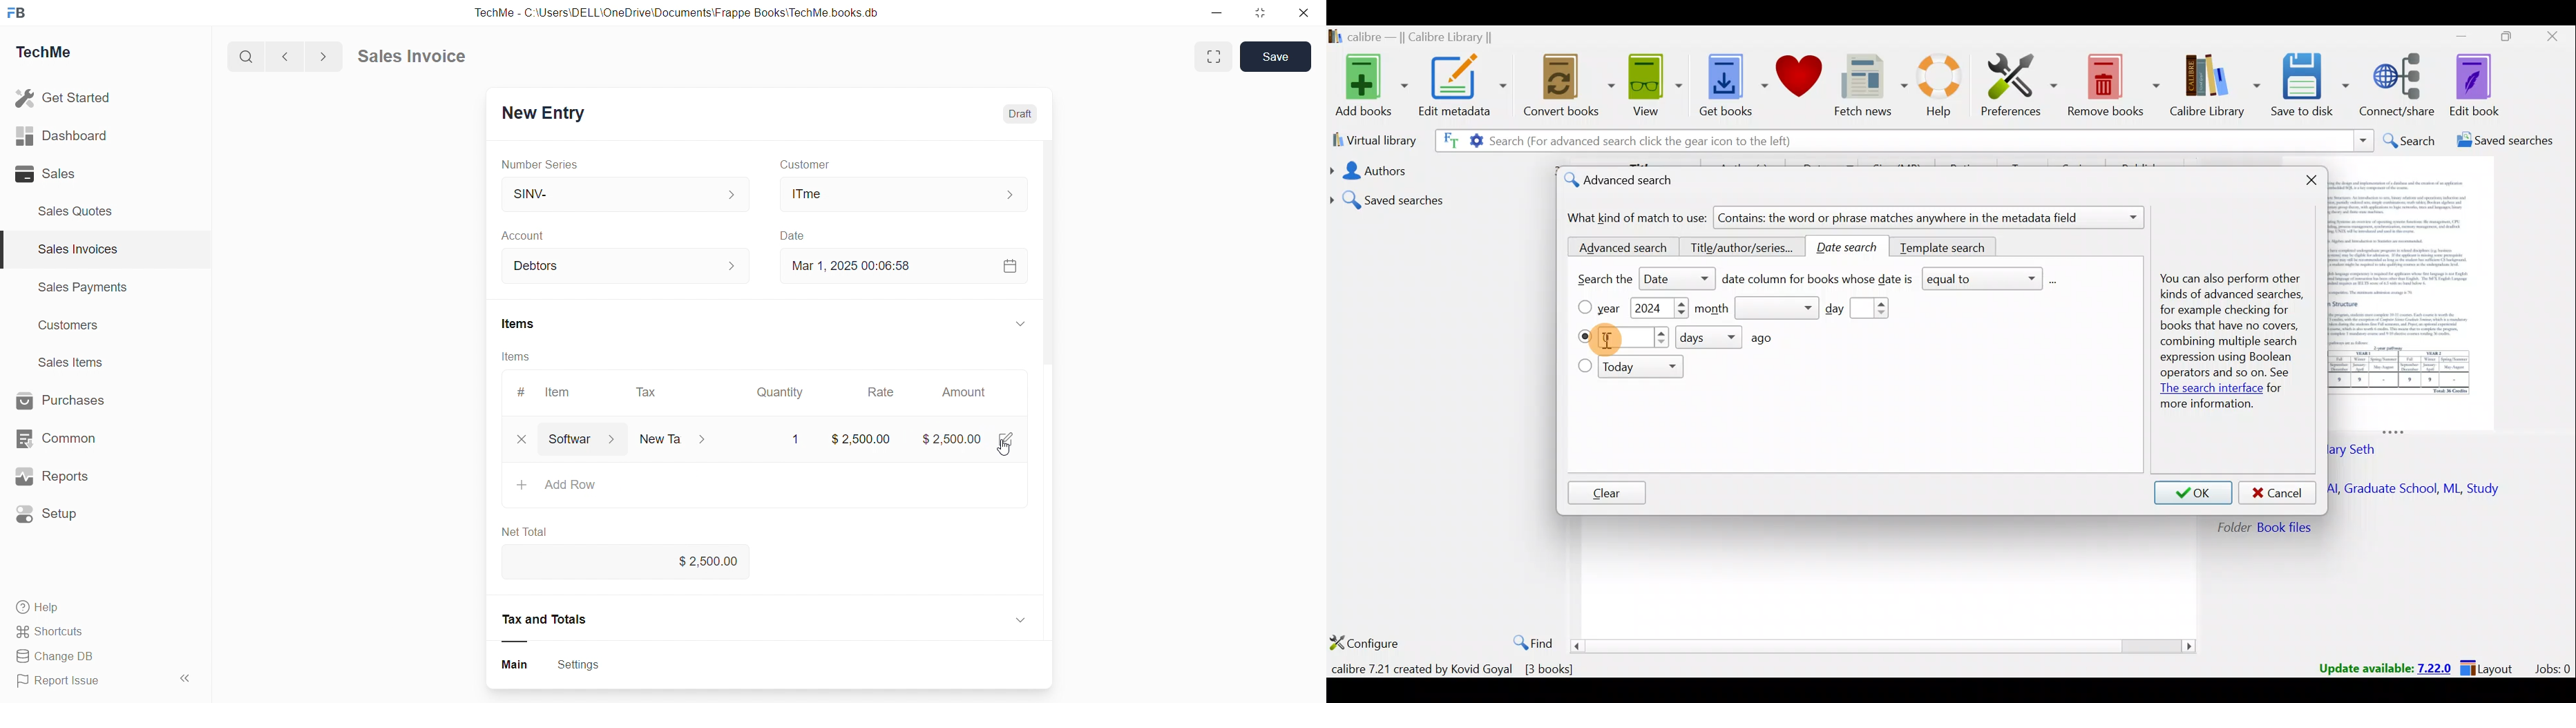 Image resolution: width=2576 pixels, height=728 pixels. I want to click on Virtual library, so click(1371, 139).